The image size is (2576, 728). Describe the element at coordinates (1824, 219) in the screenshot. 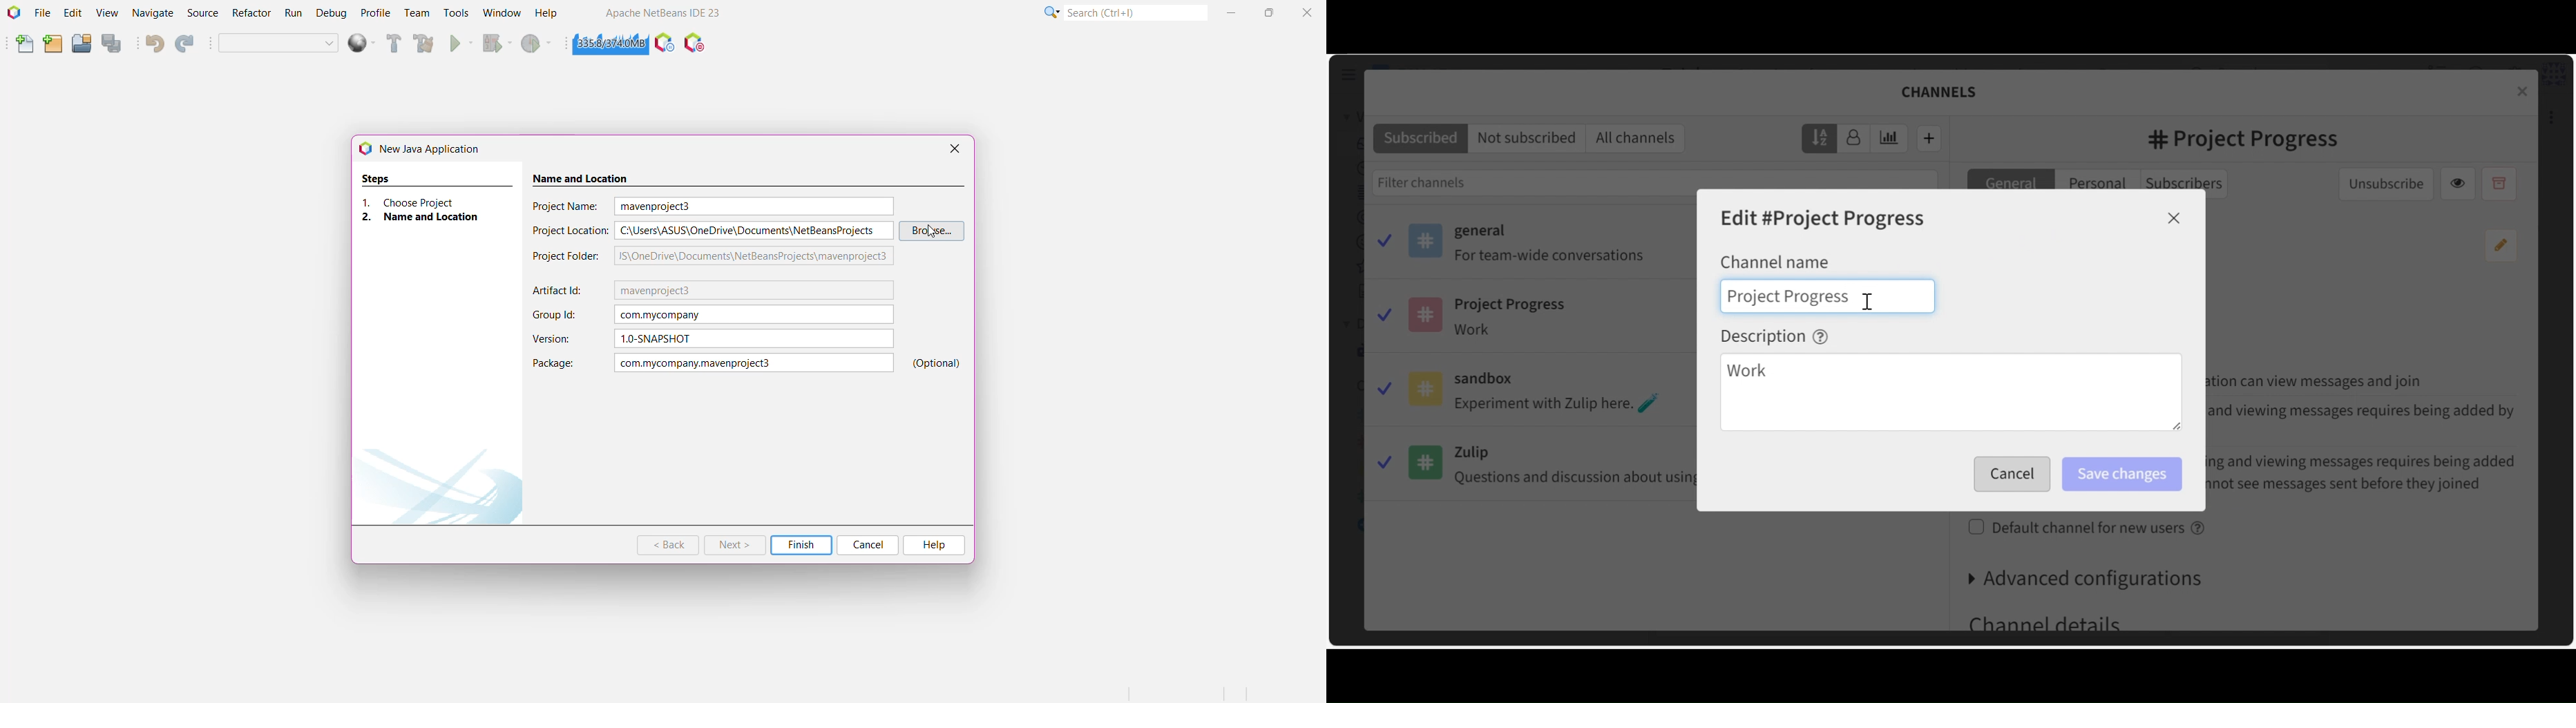

I see `Edit Channel` at that location.